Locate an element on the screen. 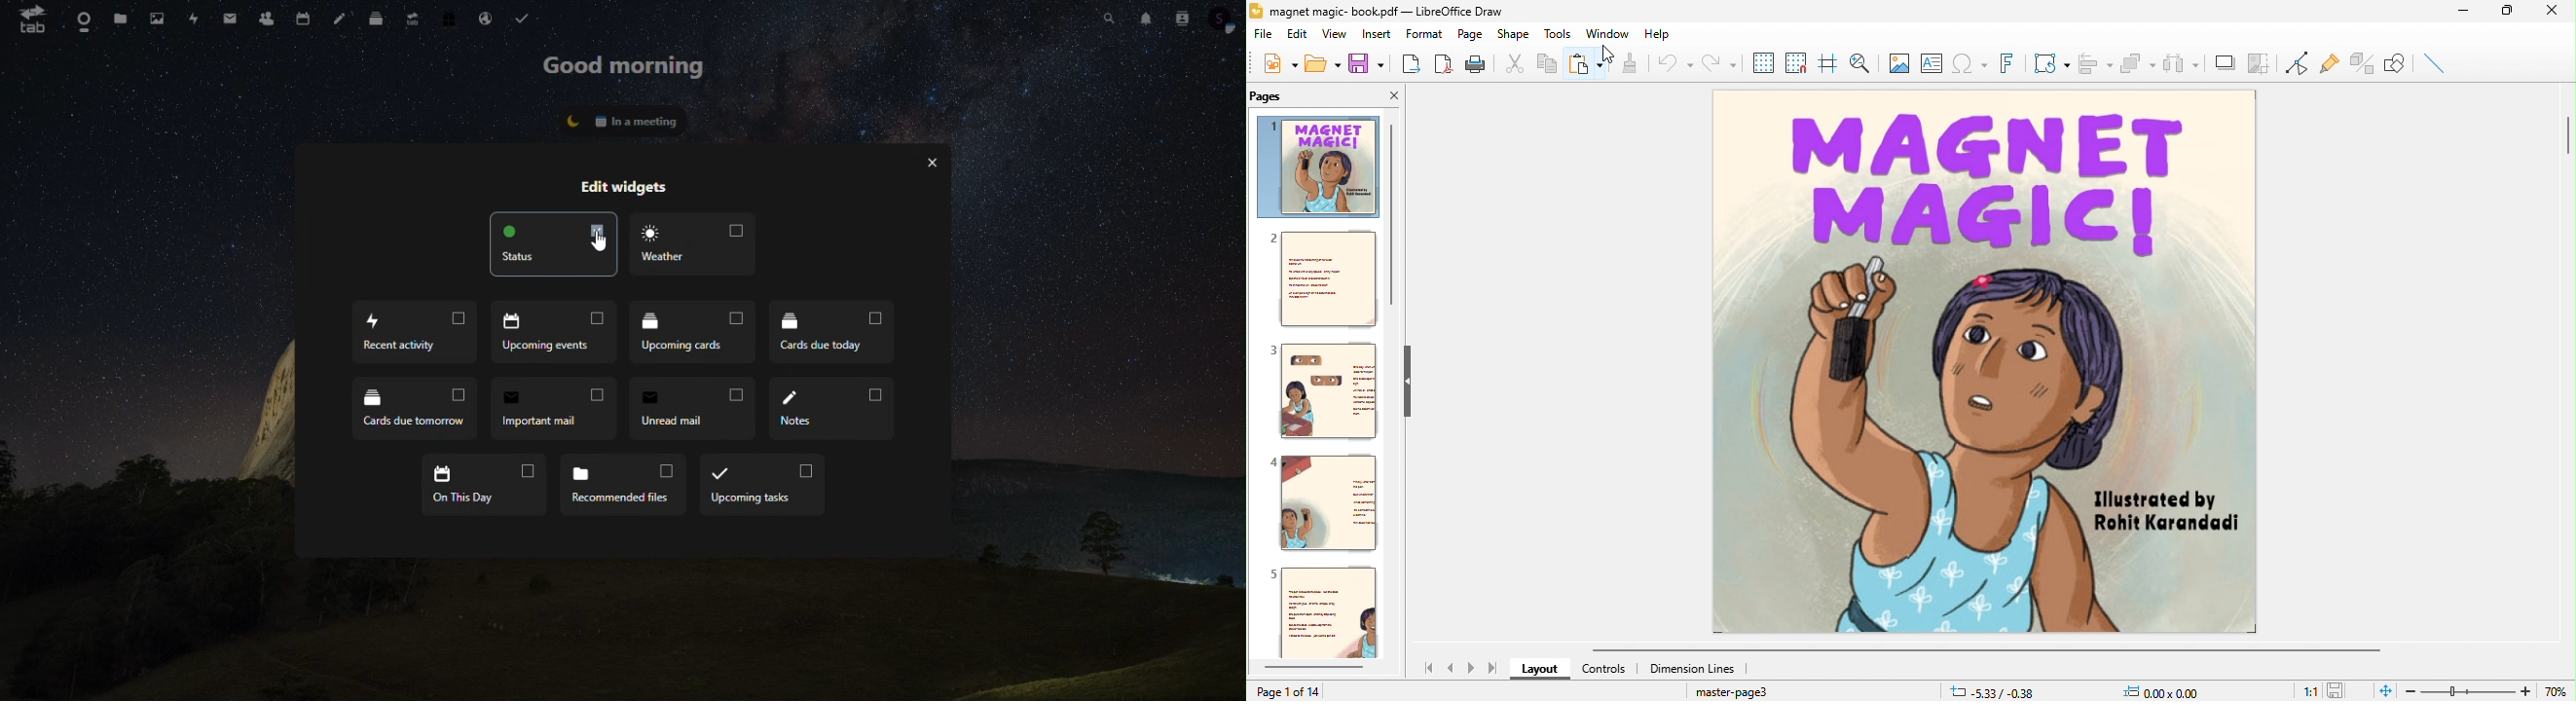  export is located at coordinates (1409, 64).